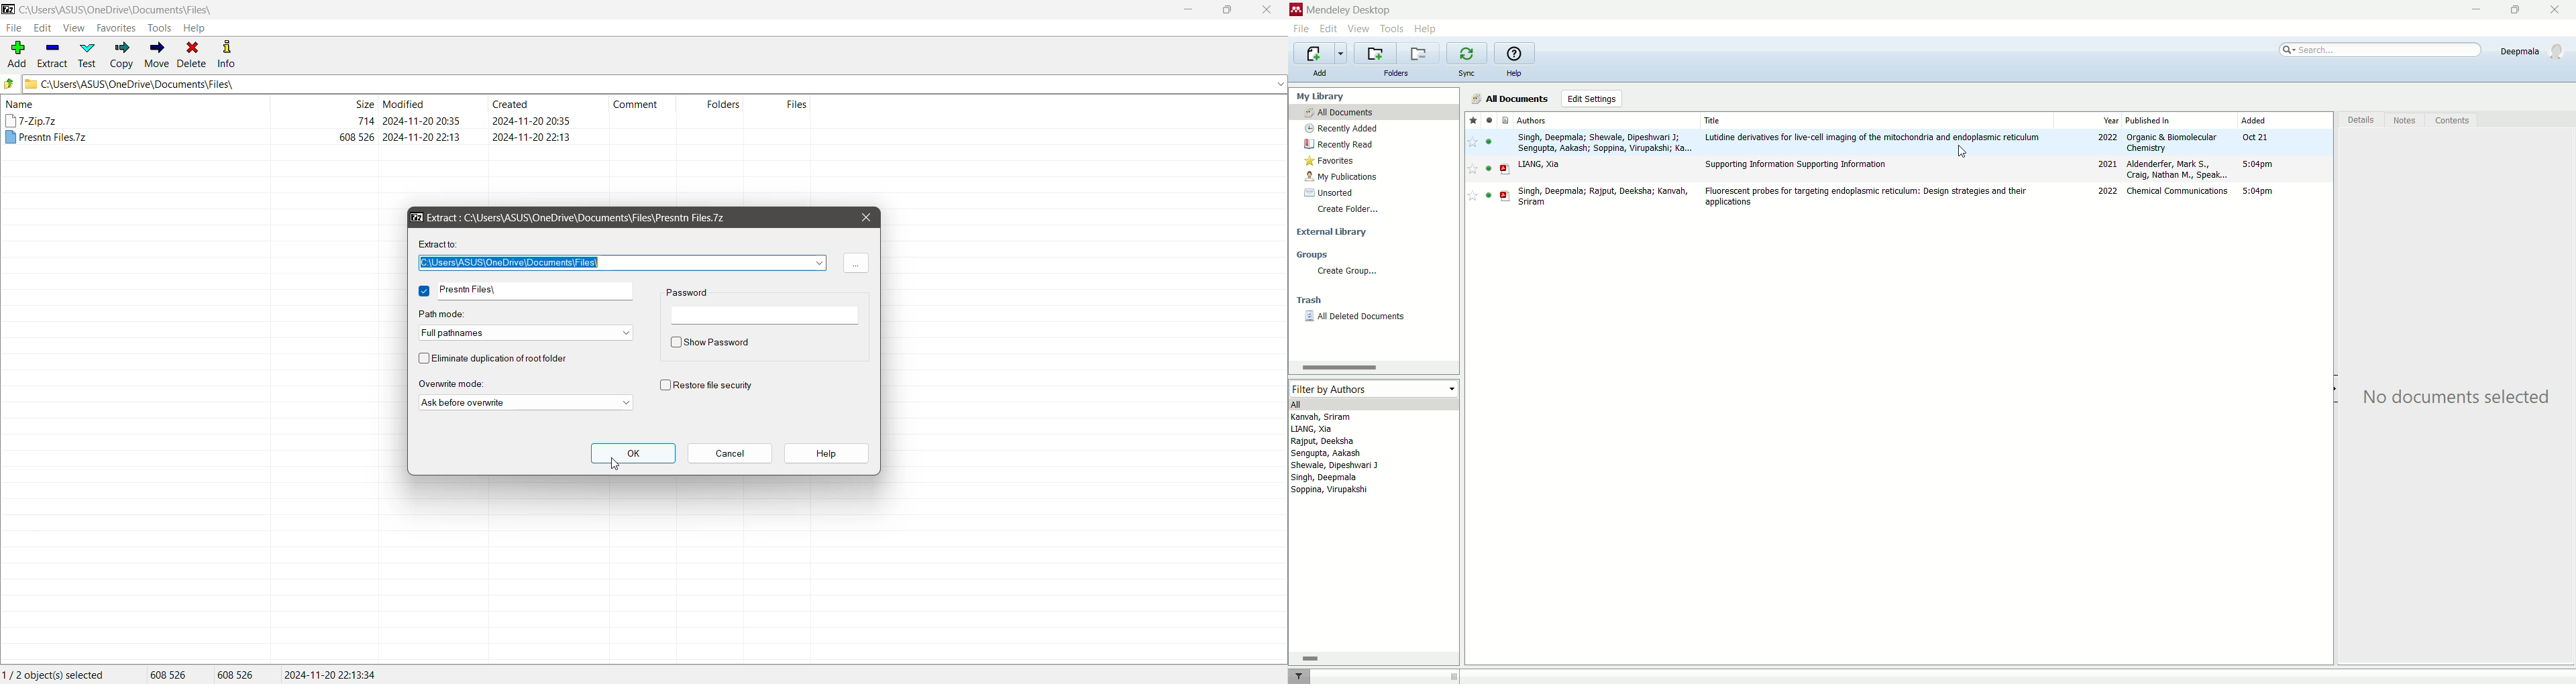  I want to click on folders, so click(723, 103).